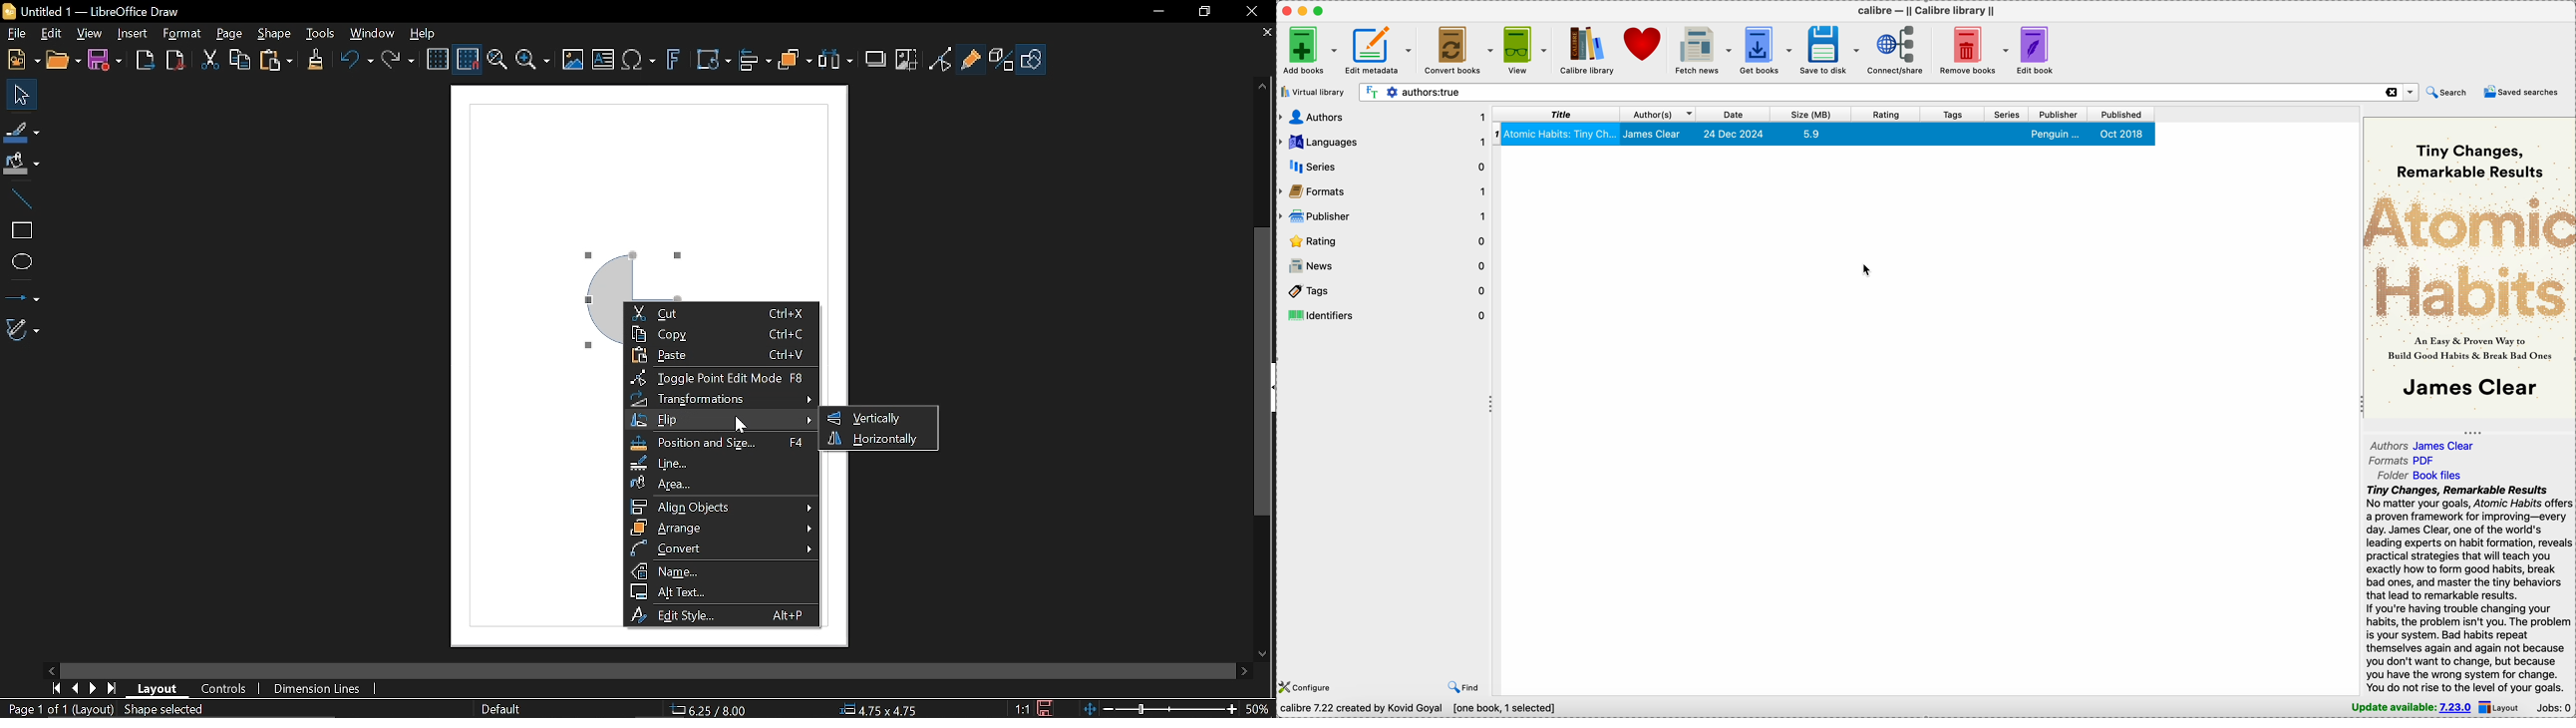 The image size is (2576, 728). Describe the element at coordinates (229, 32) in the screenshot. I see `page` at that location.